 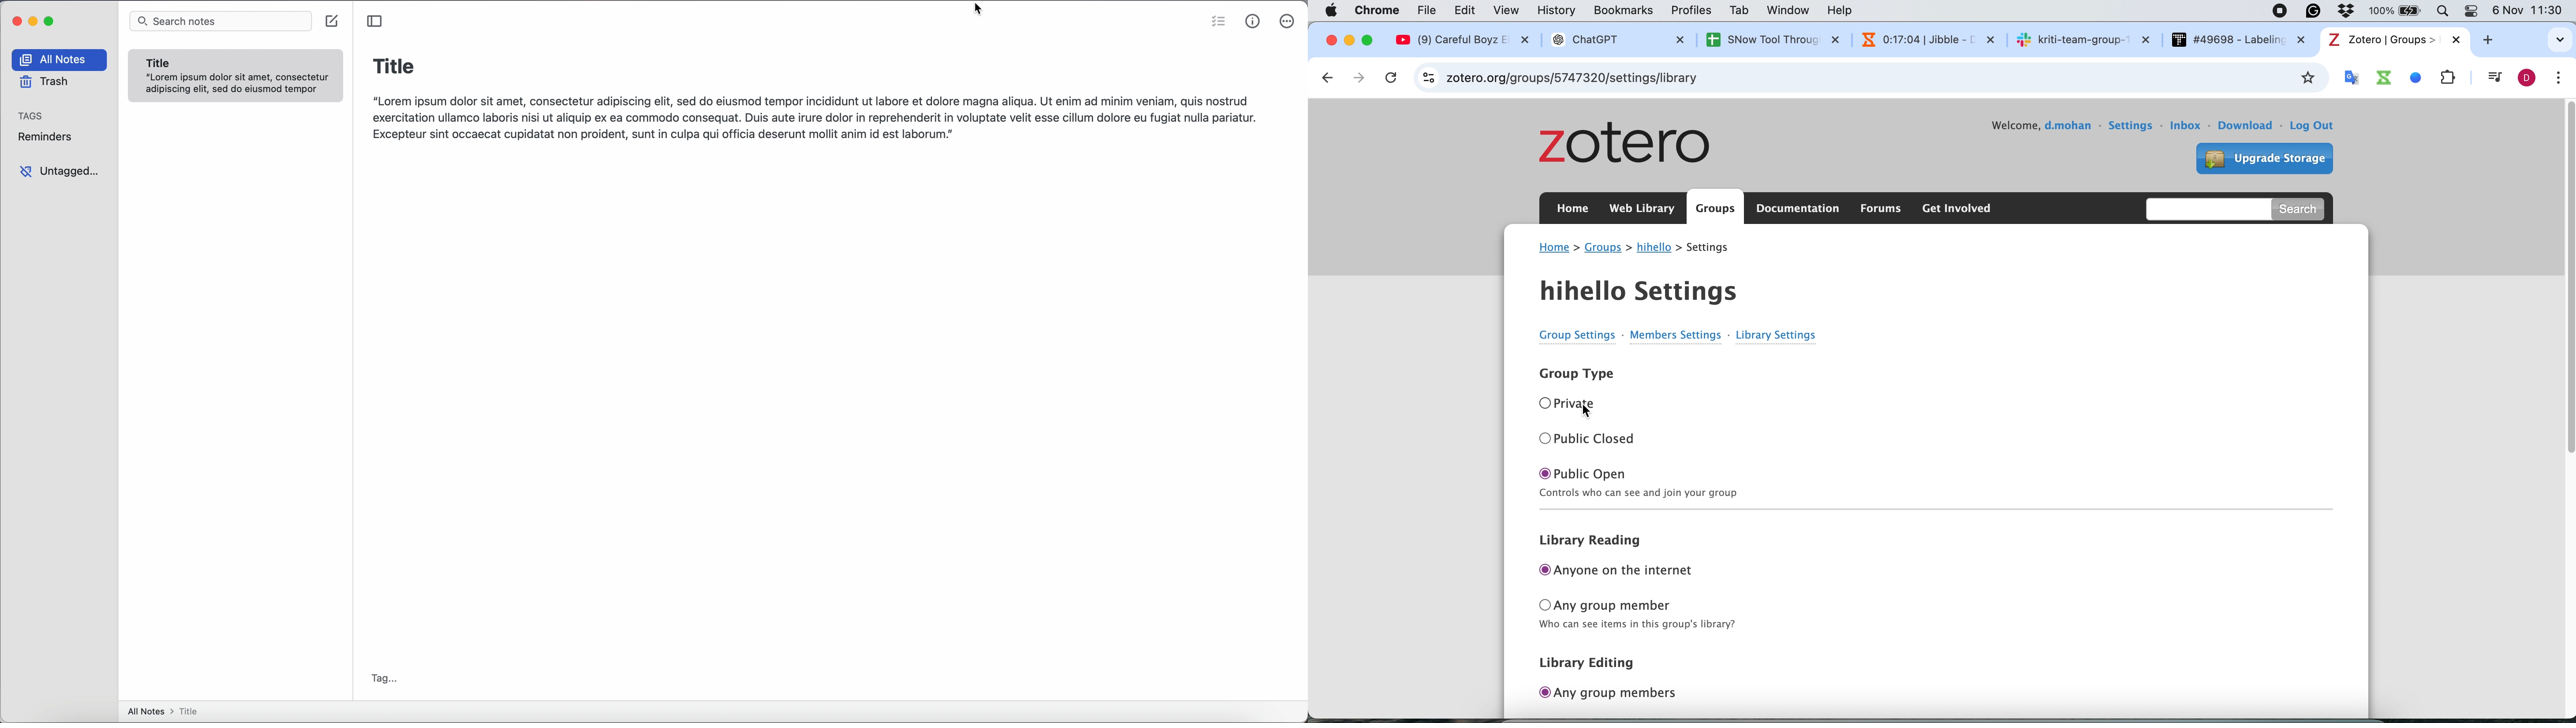 I want to click on bookmarks, so click(x=1624, y=12).